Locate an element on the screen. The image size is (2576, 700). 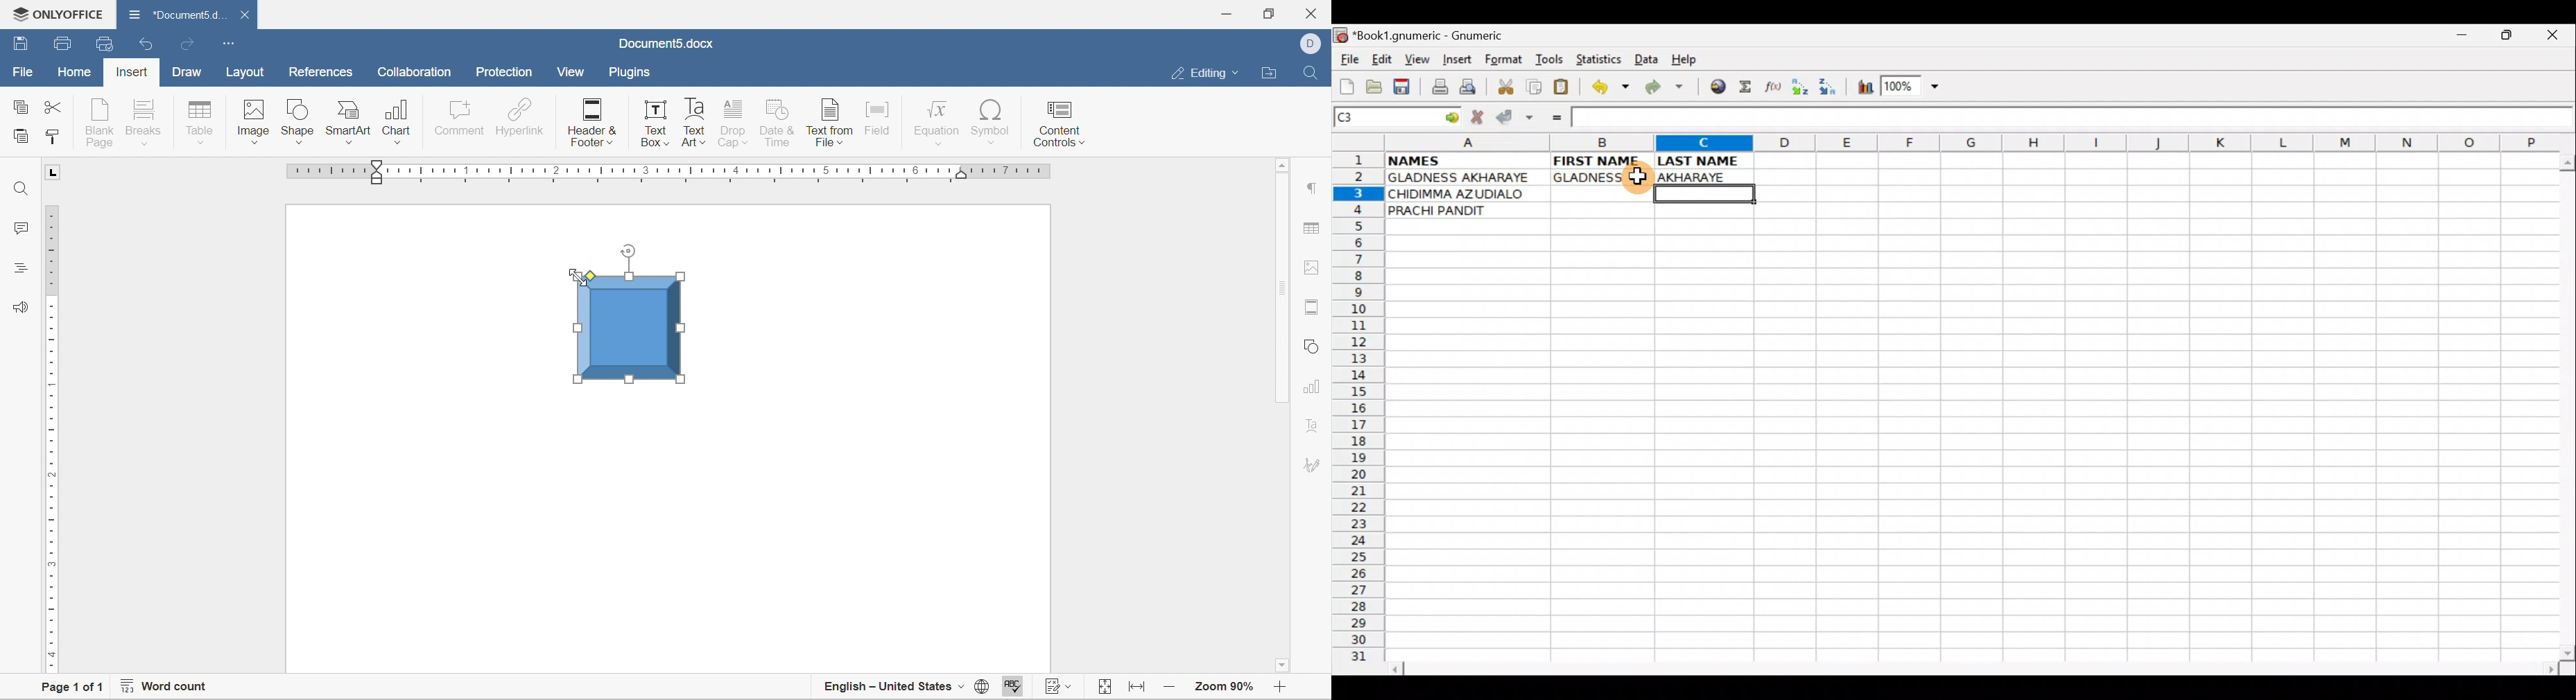
ruler is located at coordinates (51, 436).